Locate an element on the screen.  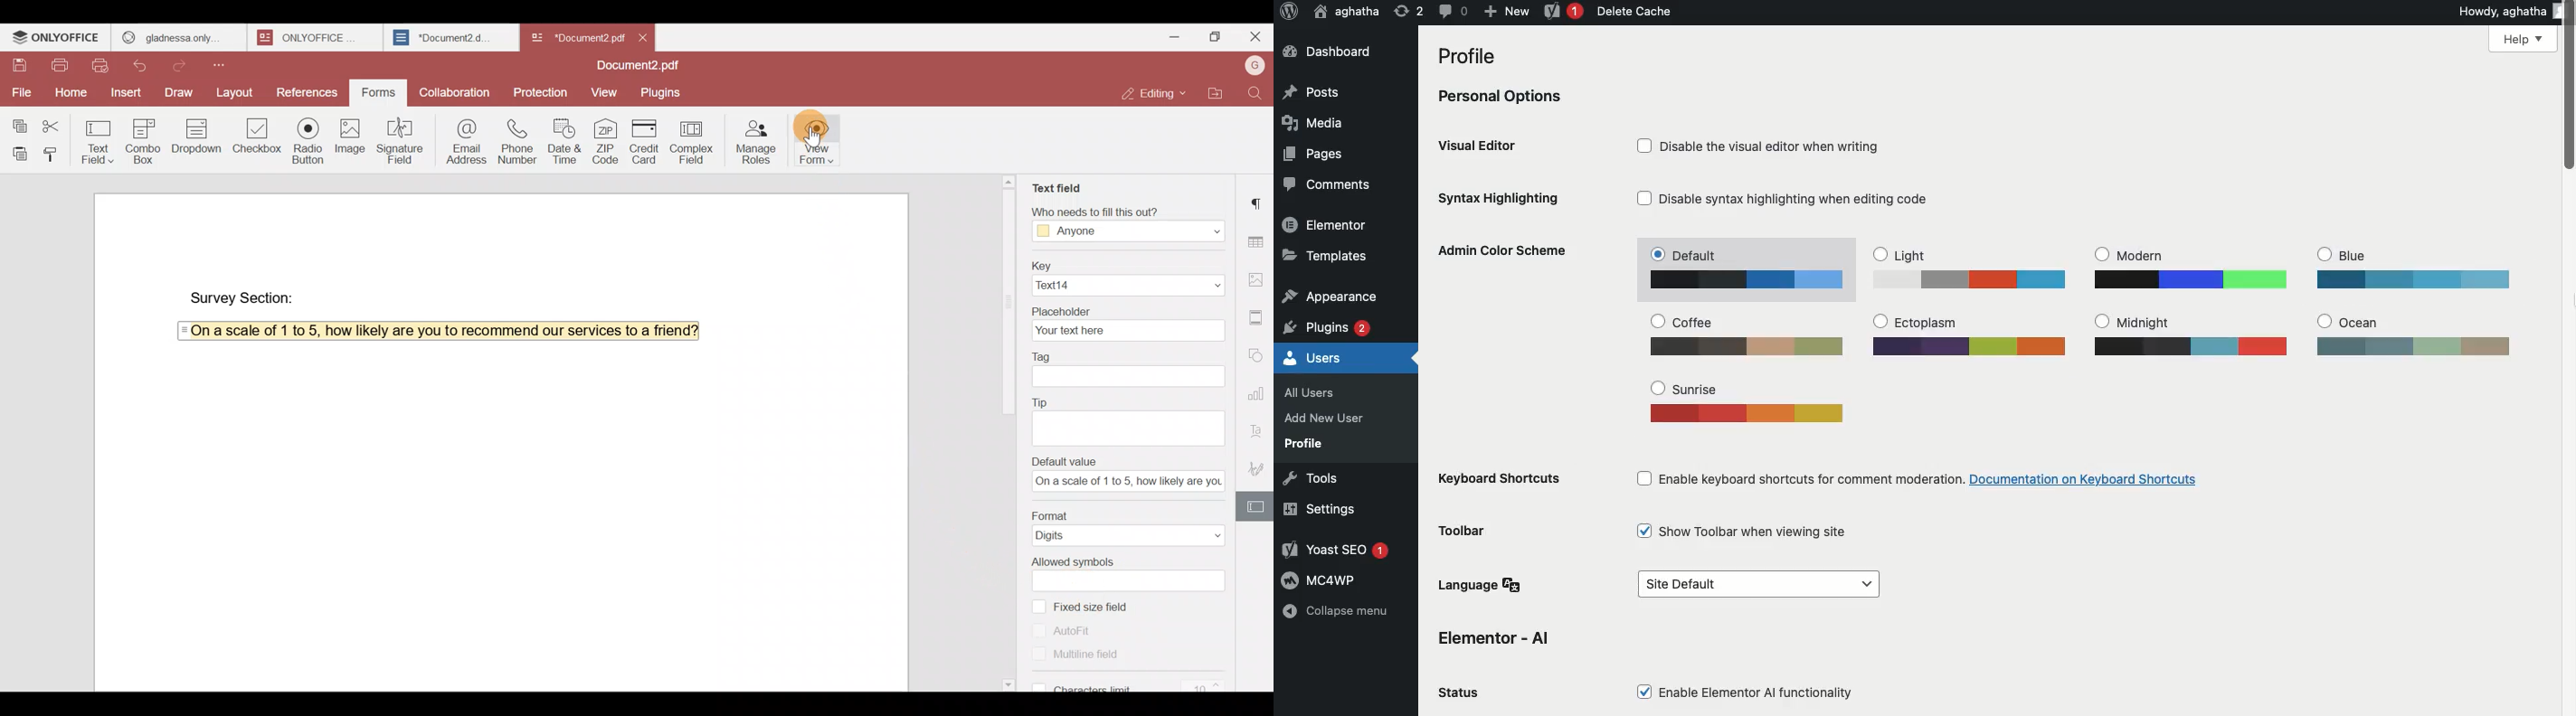
Image is located at coordinates (349, 139).